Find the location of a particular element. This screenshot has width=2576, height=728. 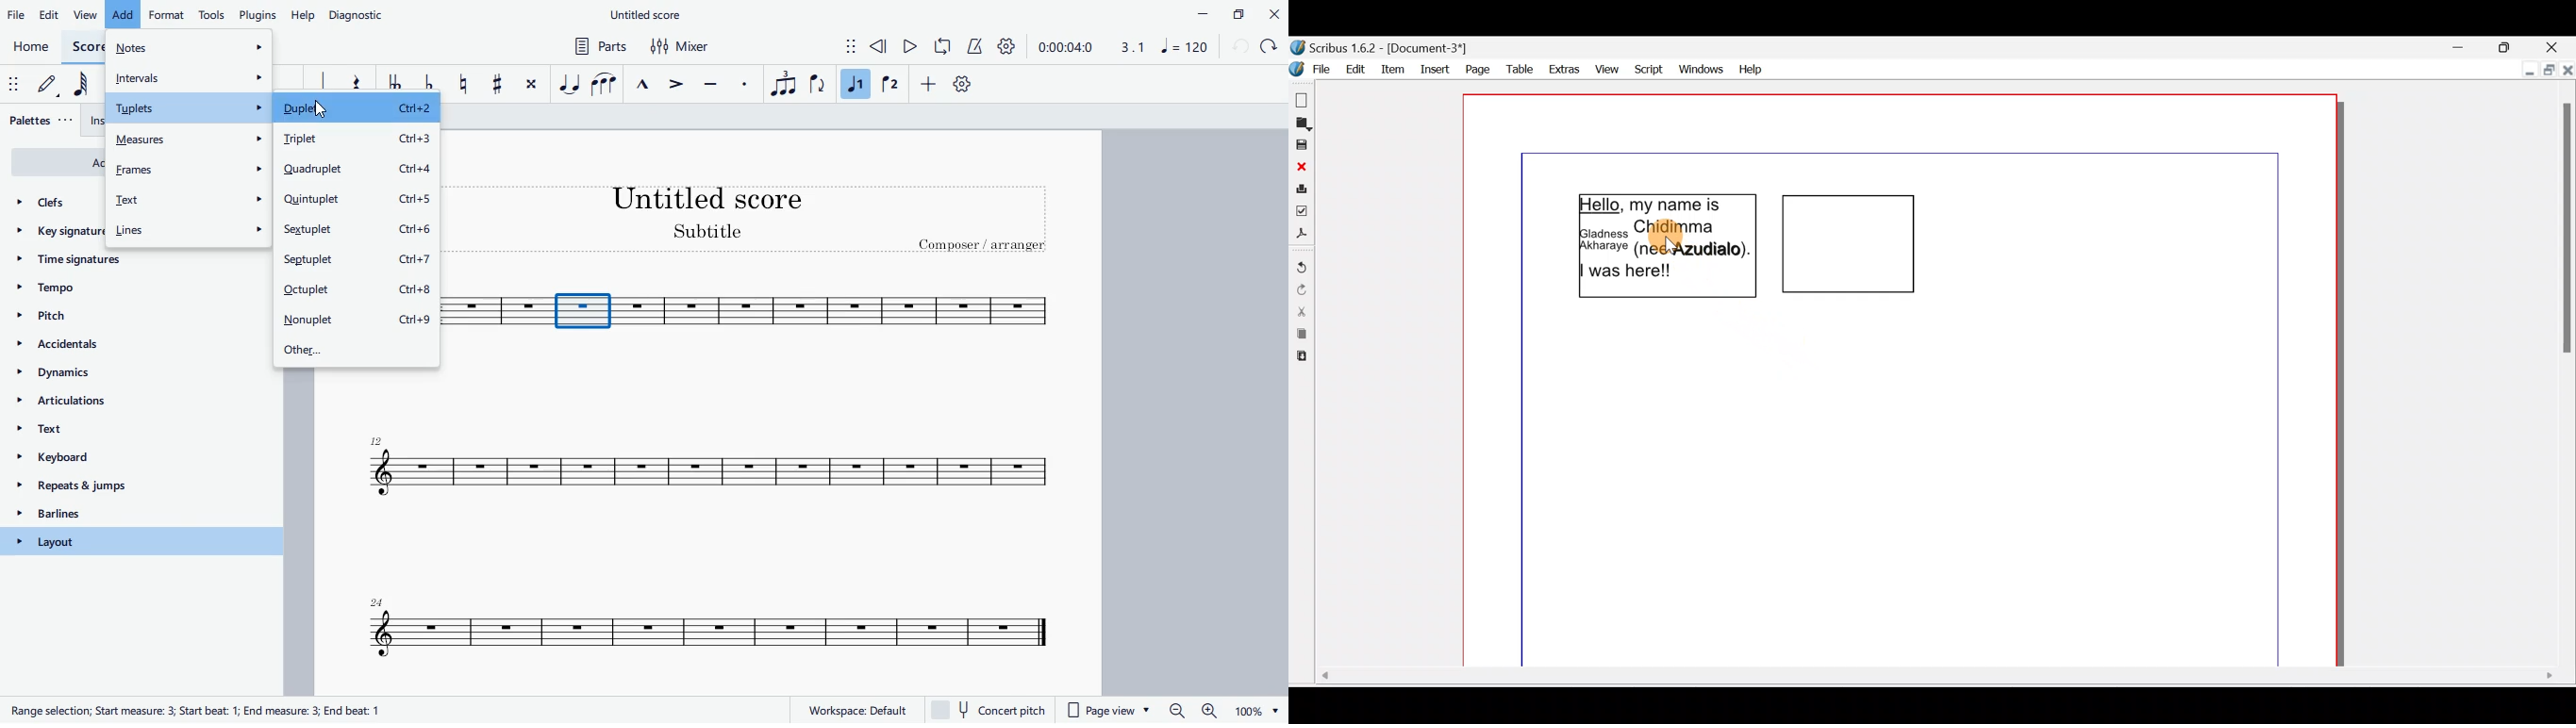

other is located at coordinates (357, 349).